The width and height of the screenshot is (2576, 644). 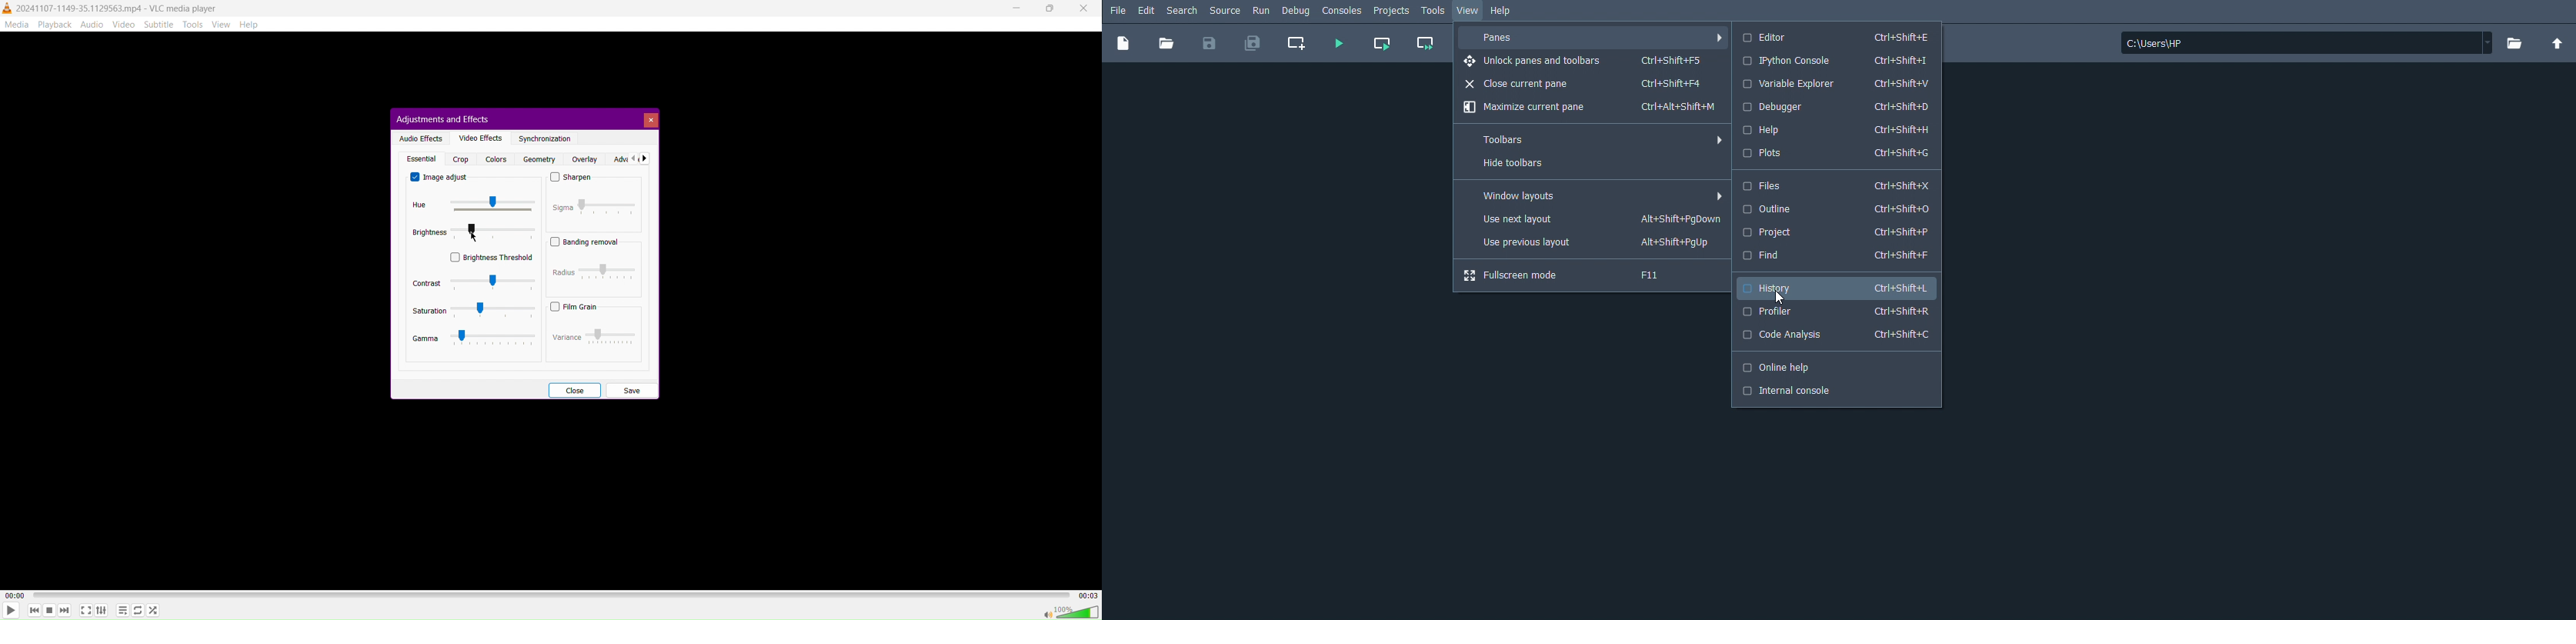 I want to click on Image adjust, so click(x=441, y=177).